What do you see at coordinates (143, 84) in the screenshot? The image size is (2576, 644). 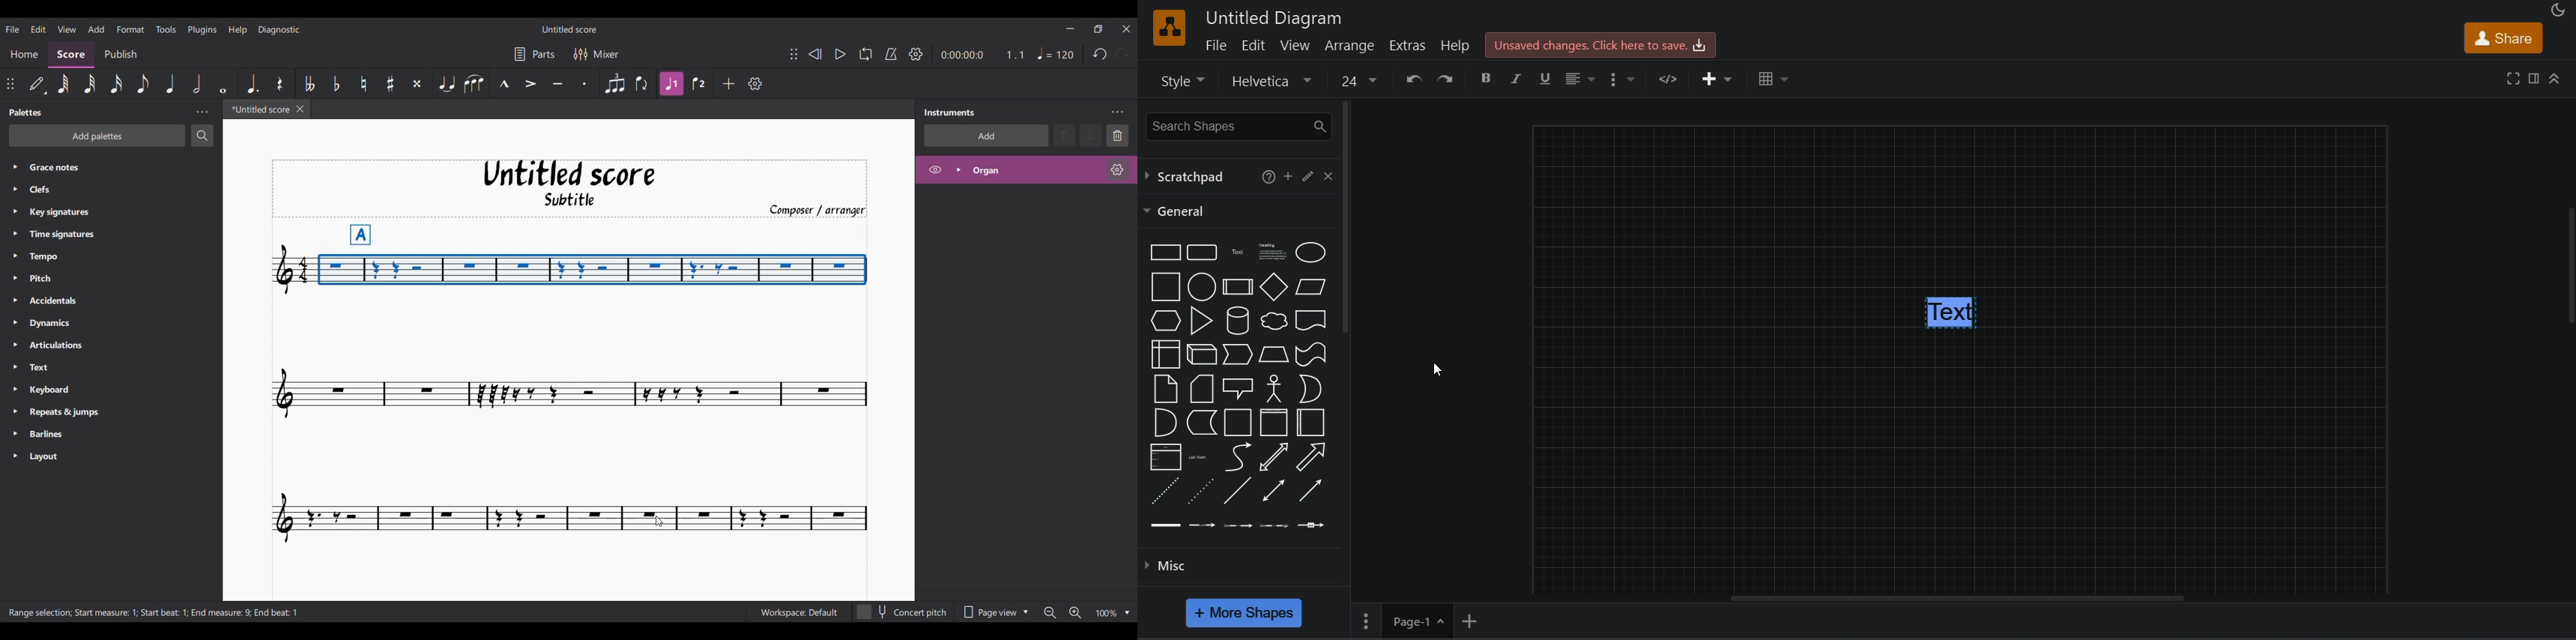 I see `8th note` at bounding box center [143, 84].